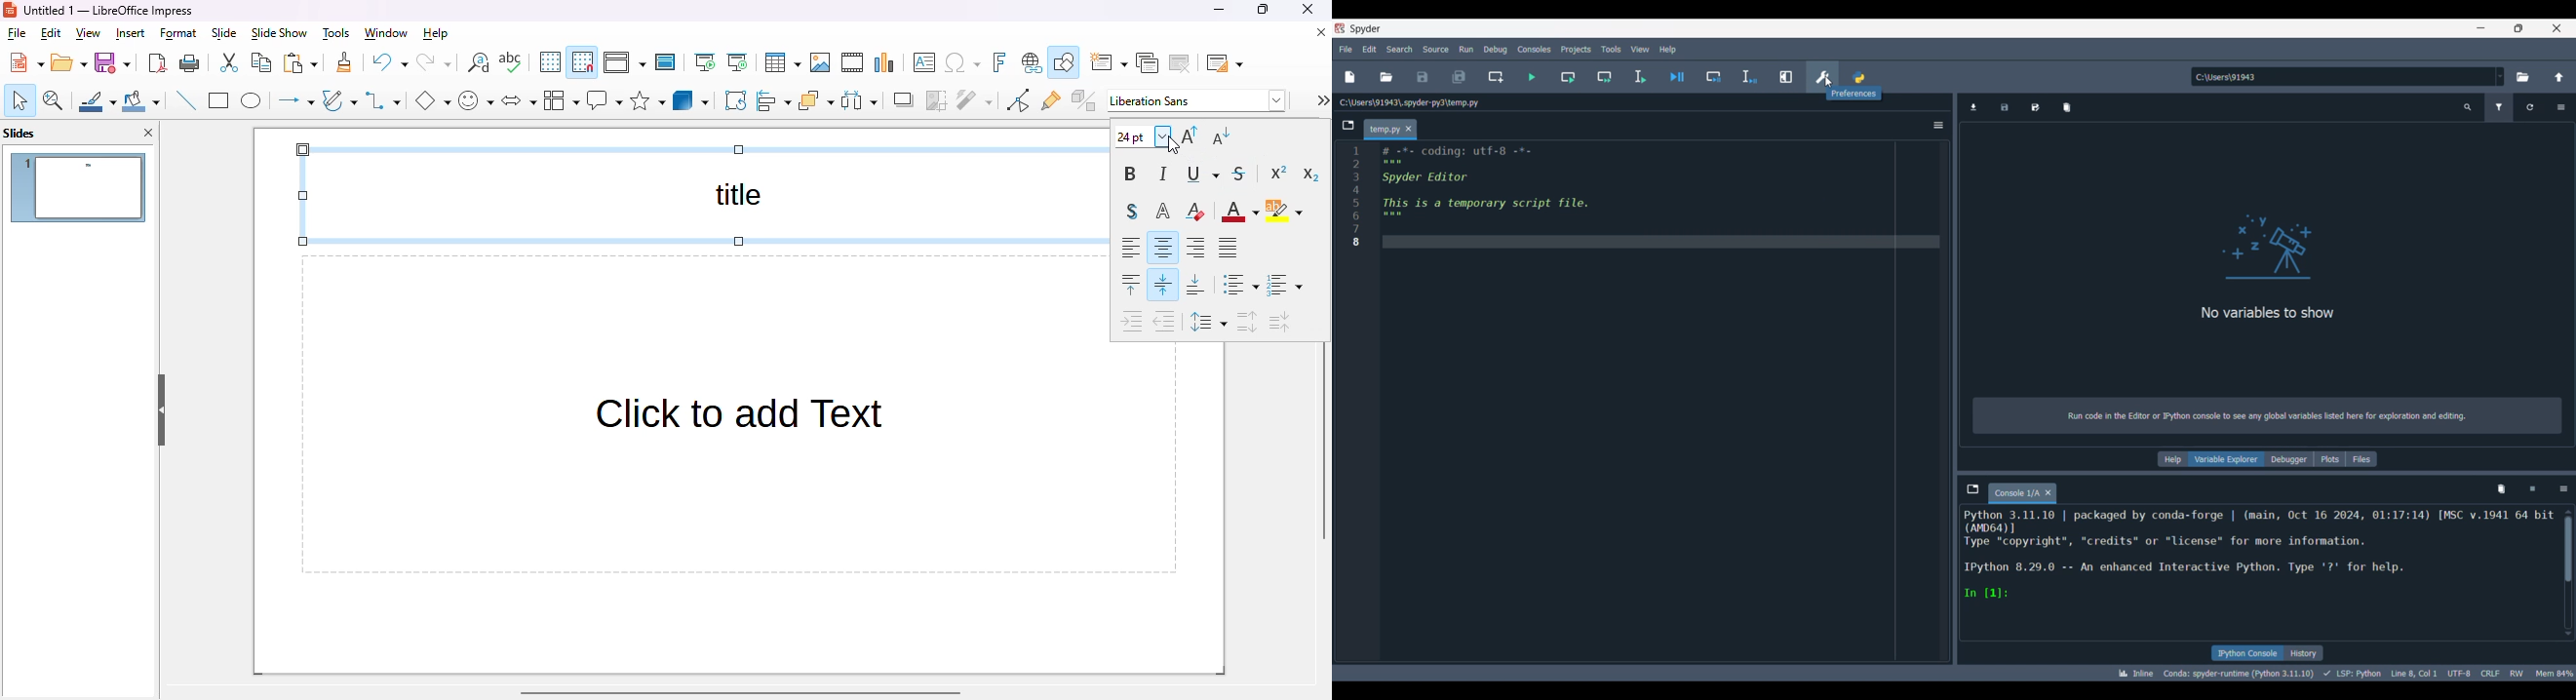  Describe the element at coordinates (1496, 49) in the screenshot. I see `Debug menu` at that location.